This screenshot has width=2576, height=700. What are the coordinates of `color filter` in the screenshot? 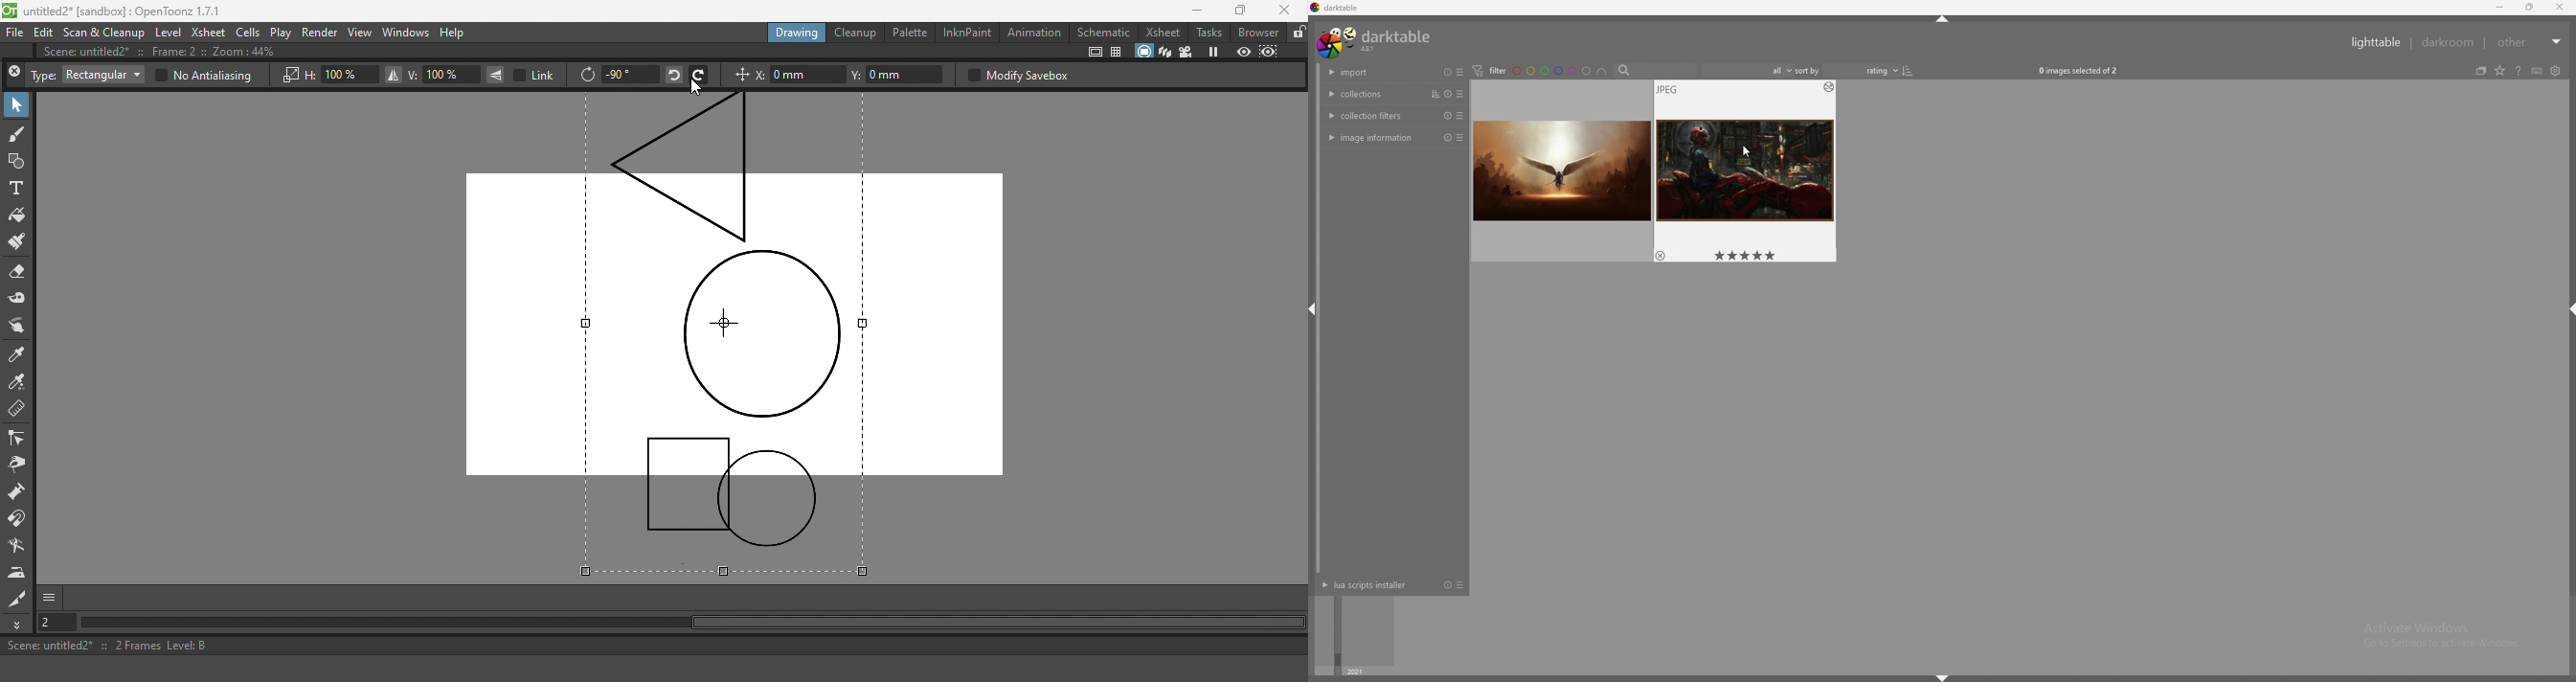 It's located at (1552, 71).